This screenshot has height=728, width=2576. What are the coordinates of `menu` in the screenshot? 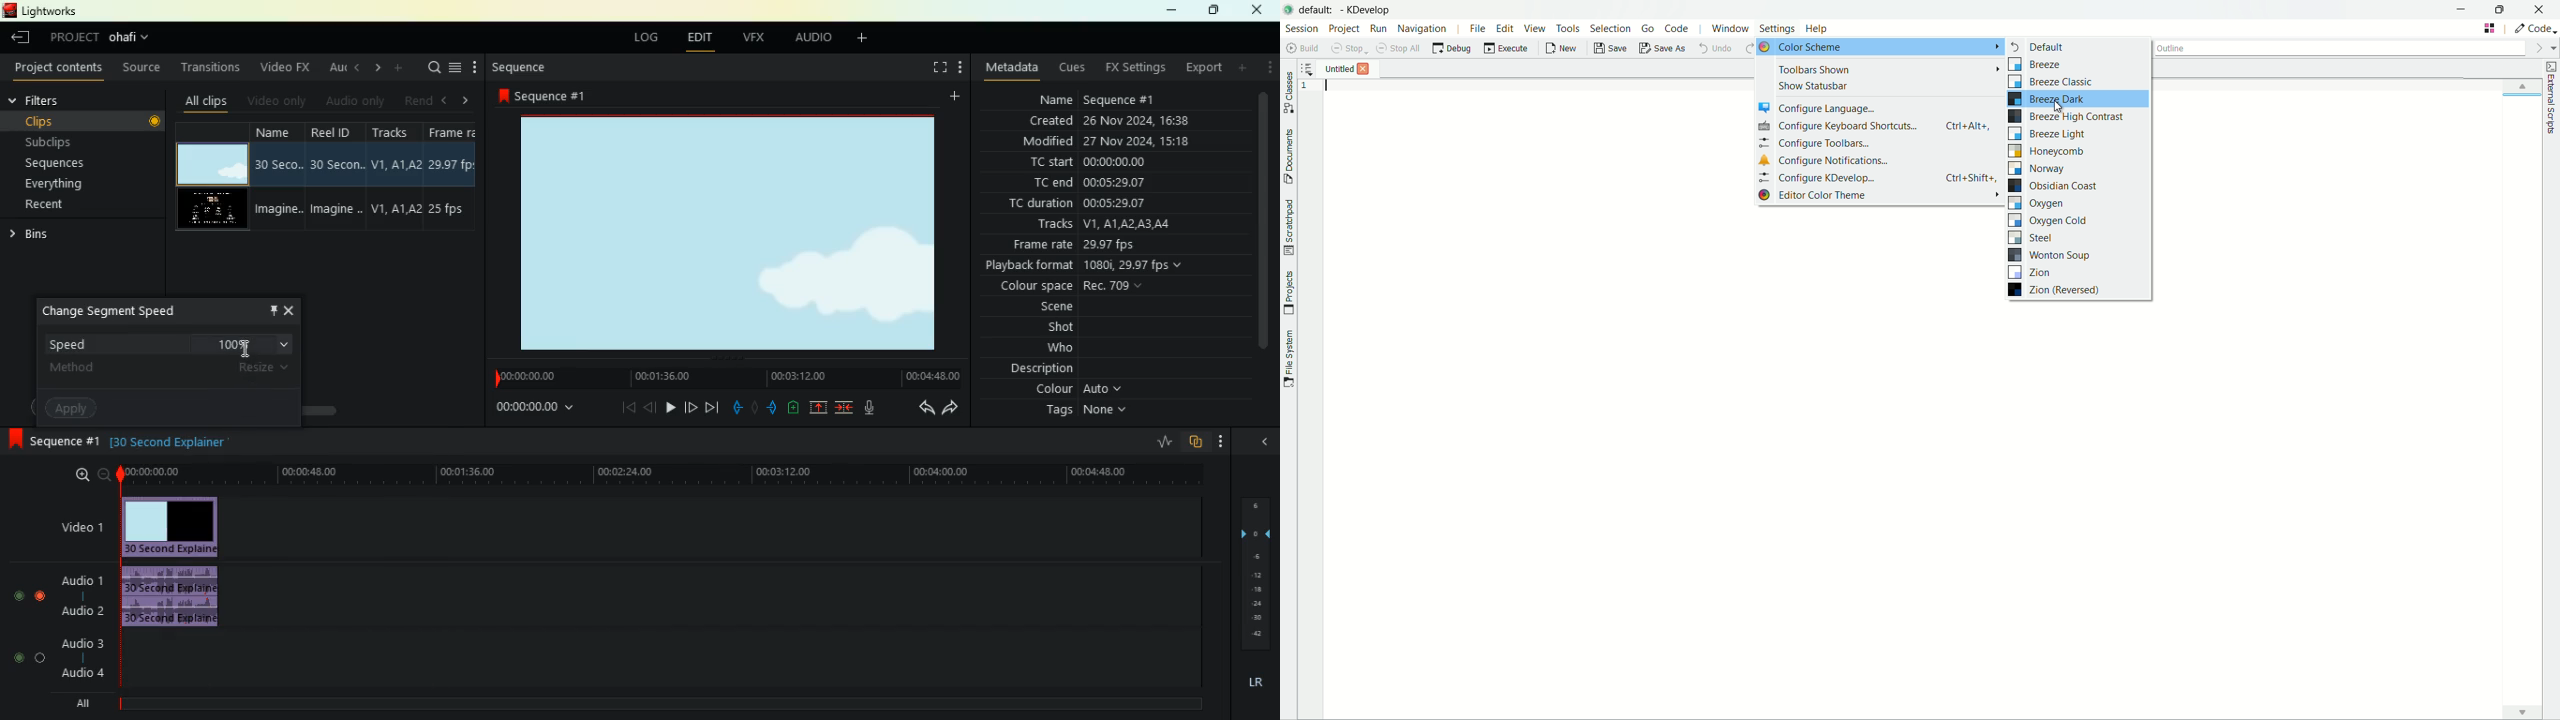 It's located at (455, 69).